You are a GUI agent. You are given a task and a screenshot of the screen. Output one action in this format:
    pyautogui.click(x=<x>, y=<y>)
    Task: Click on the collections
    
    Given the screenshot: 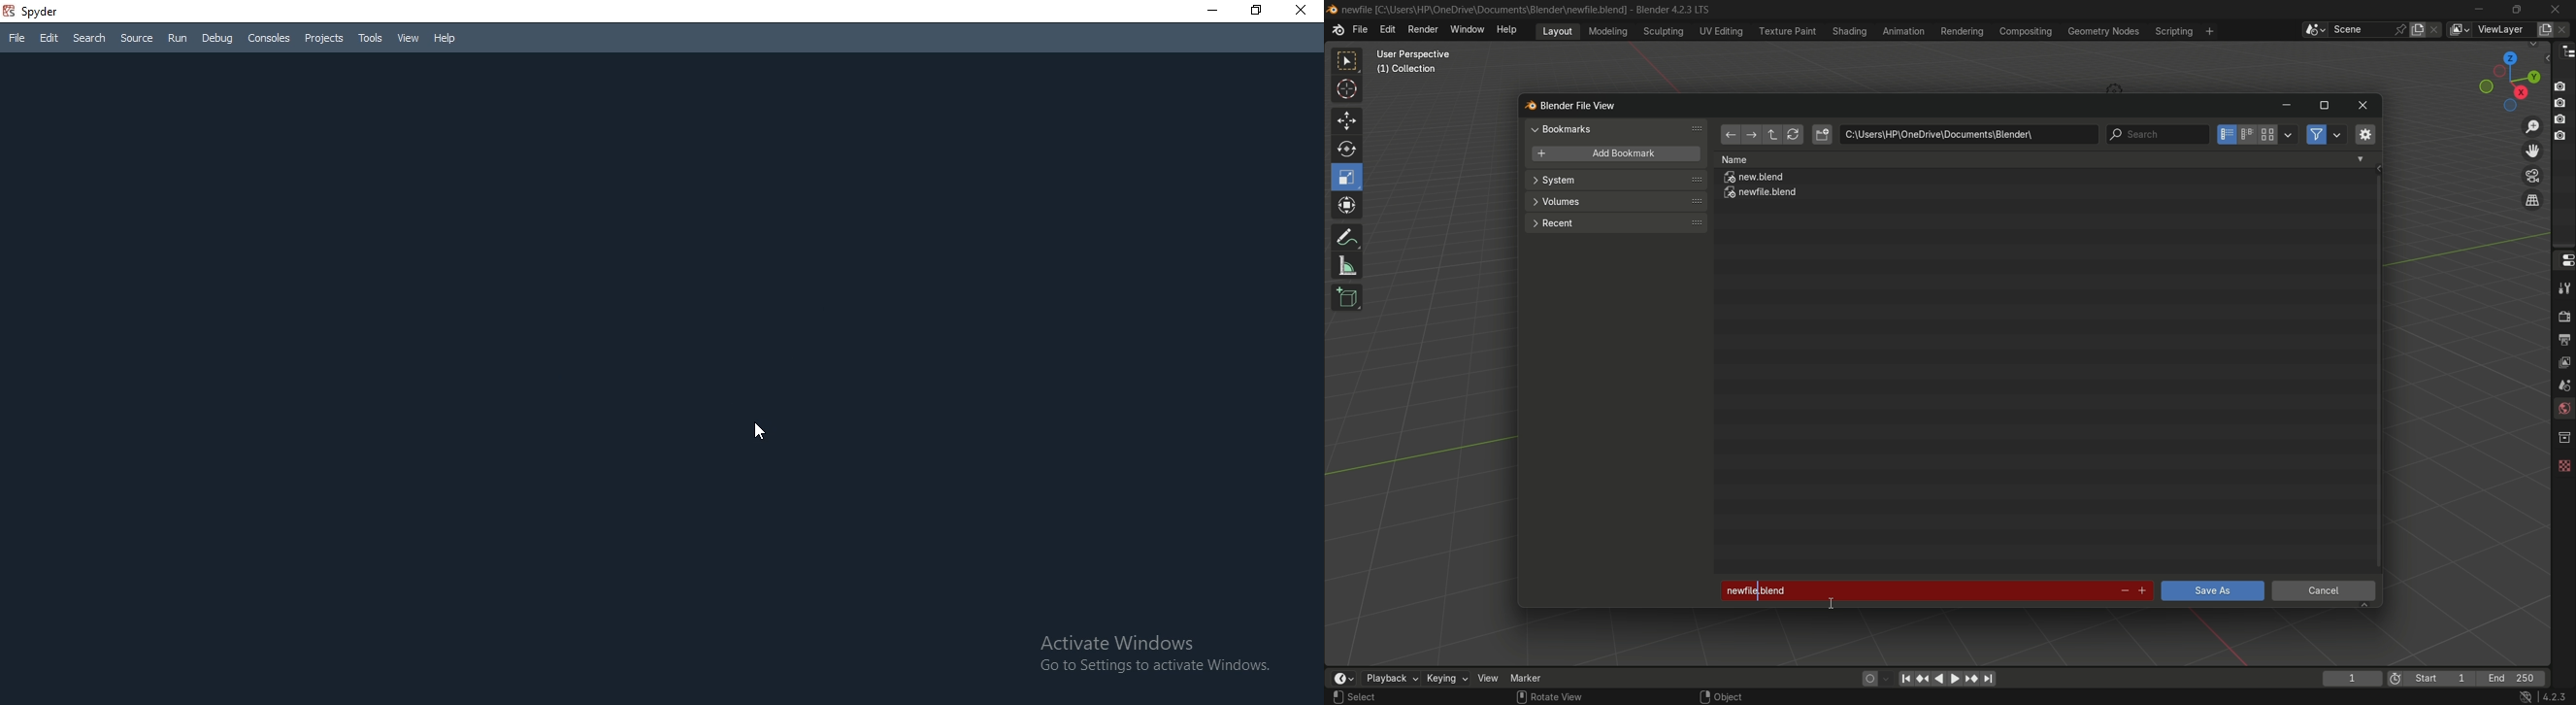 What is the action you would take?
    pyautogui.click(x=2564, y=437)
    